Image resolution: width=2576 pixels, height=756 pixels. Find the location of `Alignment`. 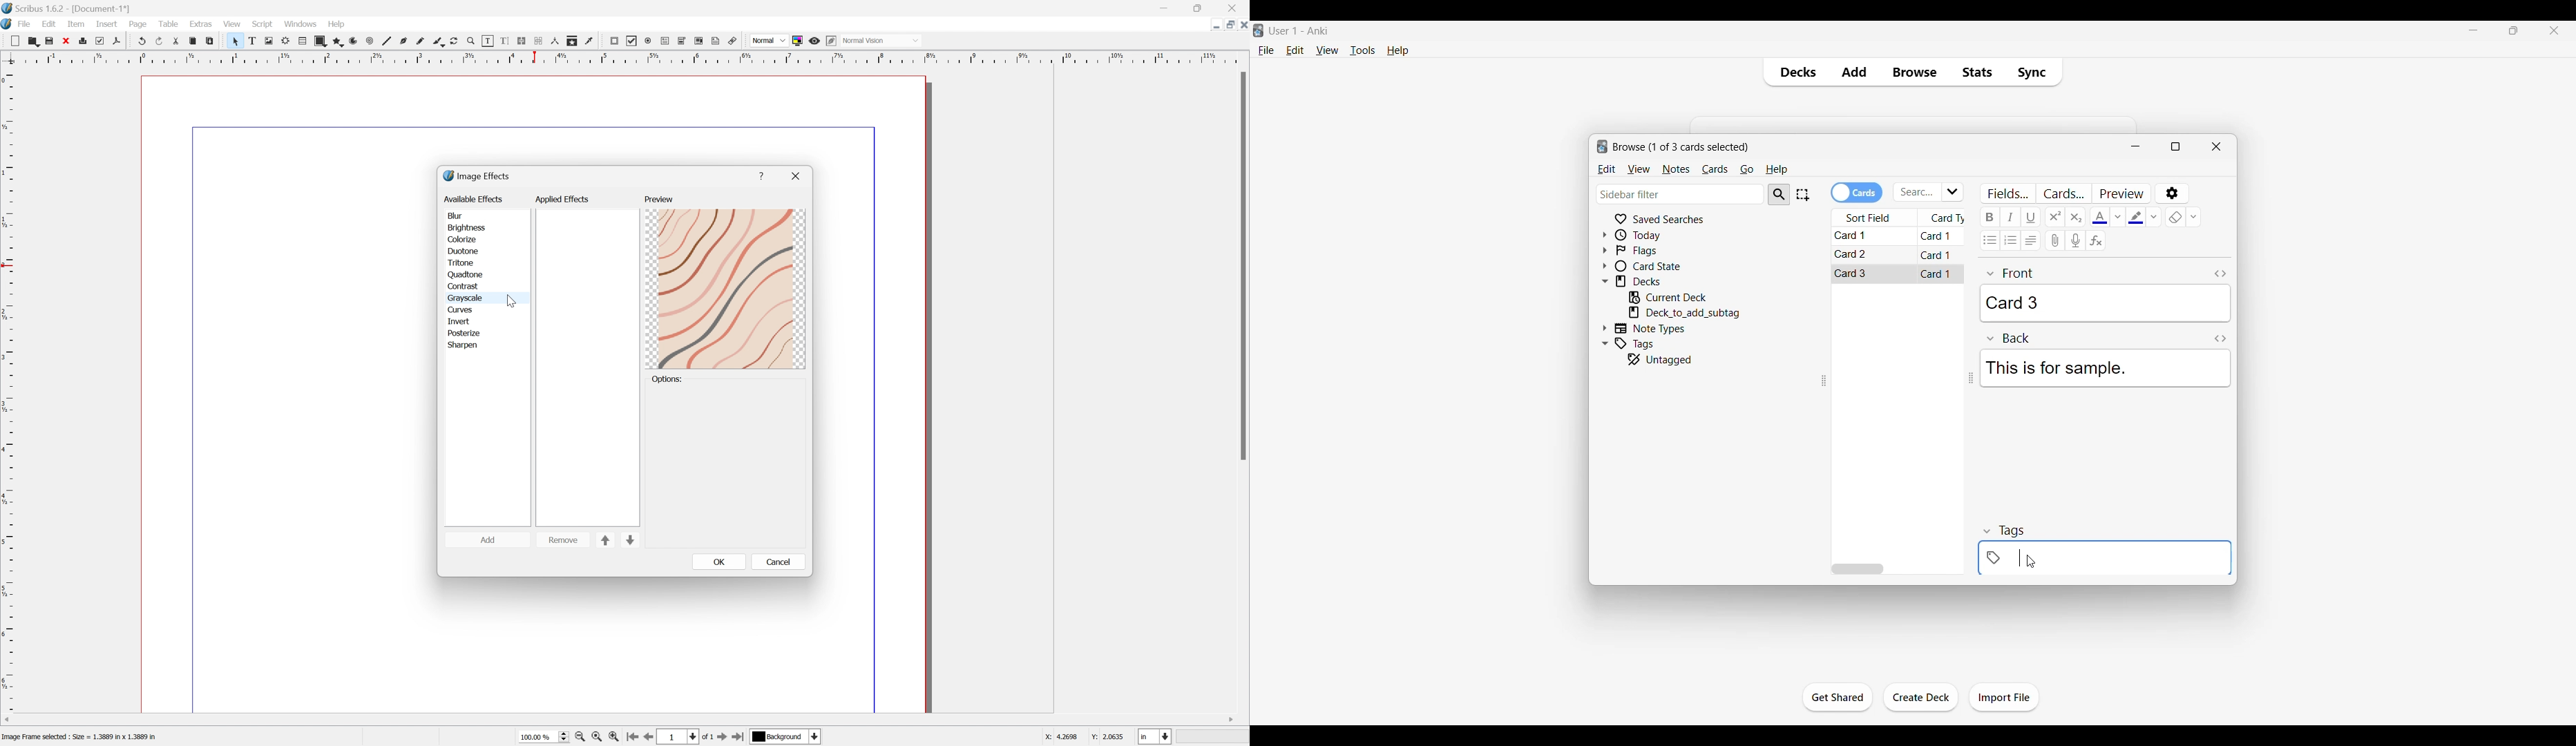

Alignment is located at coordinates (2030, 240).